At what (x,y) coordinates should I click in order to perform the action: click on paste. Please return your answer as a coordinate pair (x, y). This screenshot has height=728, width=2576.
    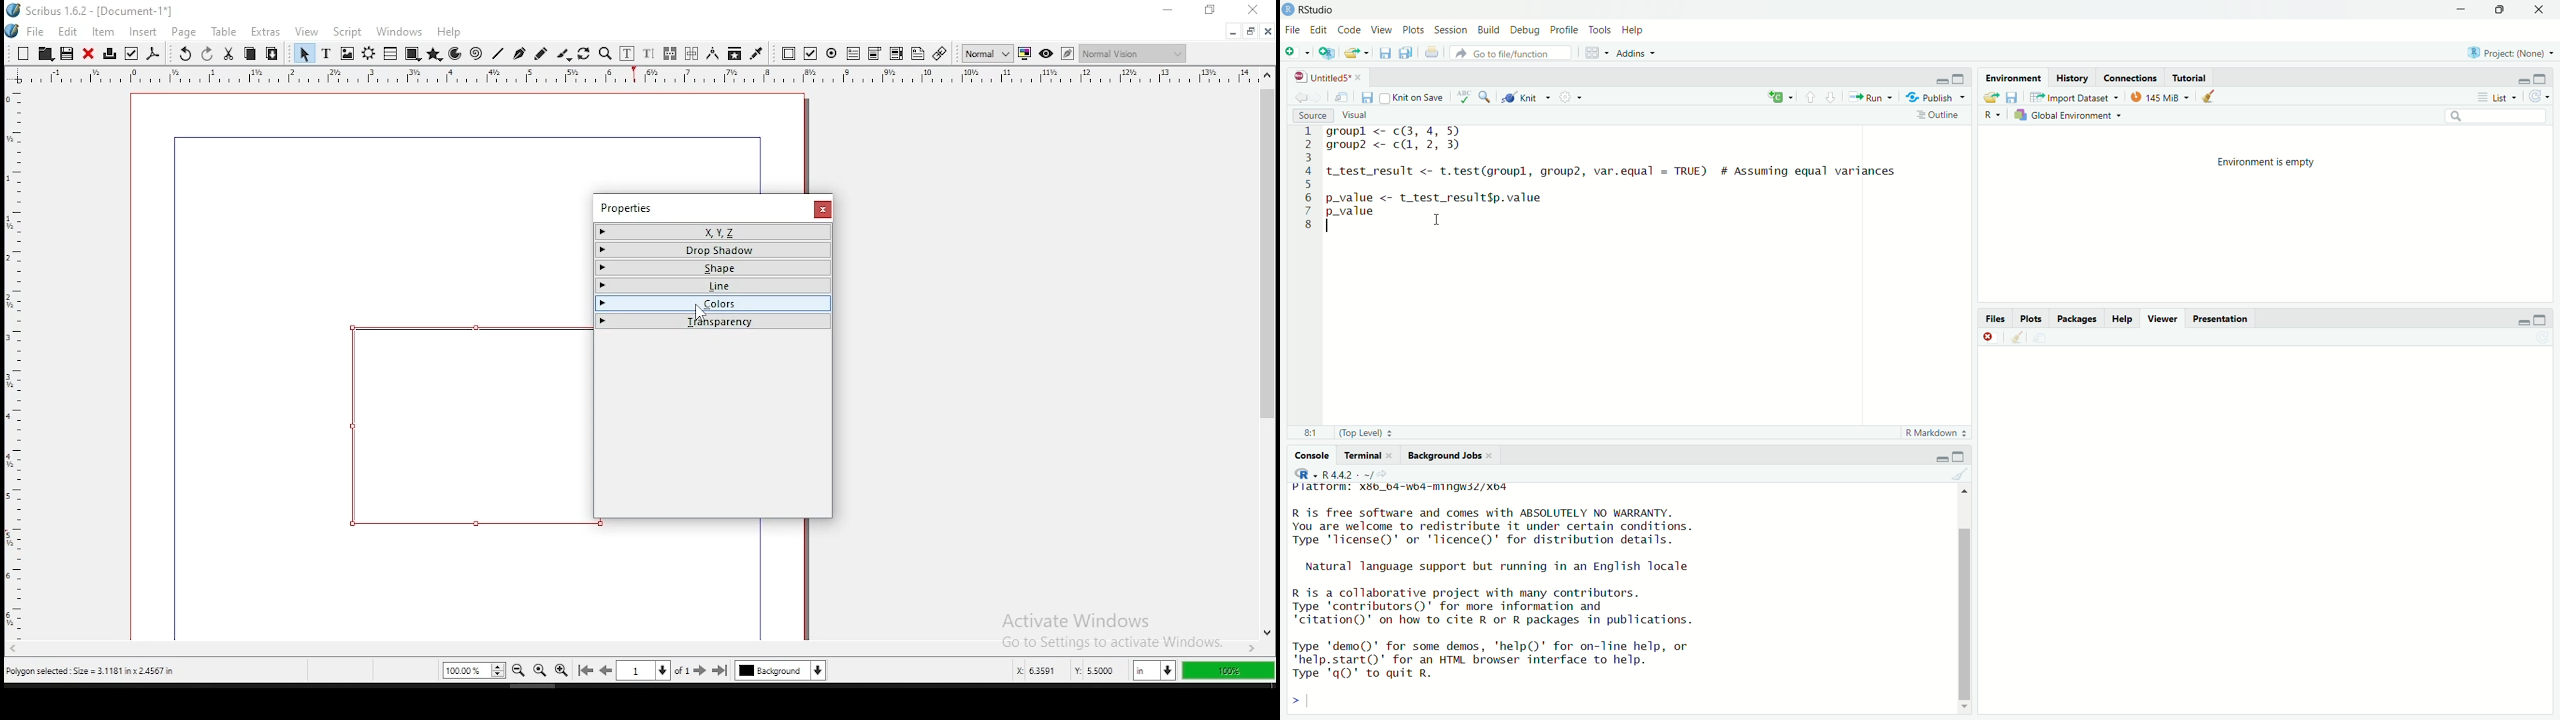
    Looking at the image, I should click on (271, 54).